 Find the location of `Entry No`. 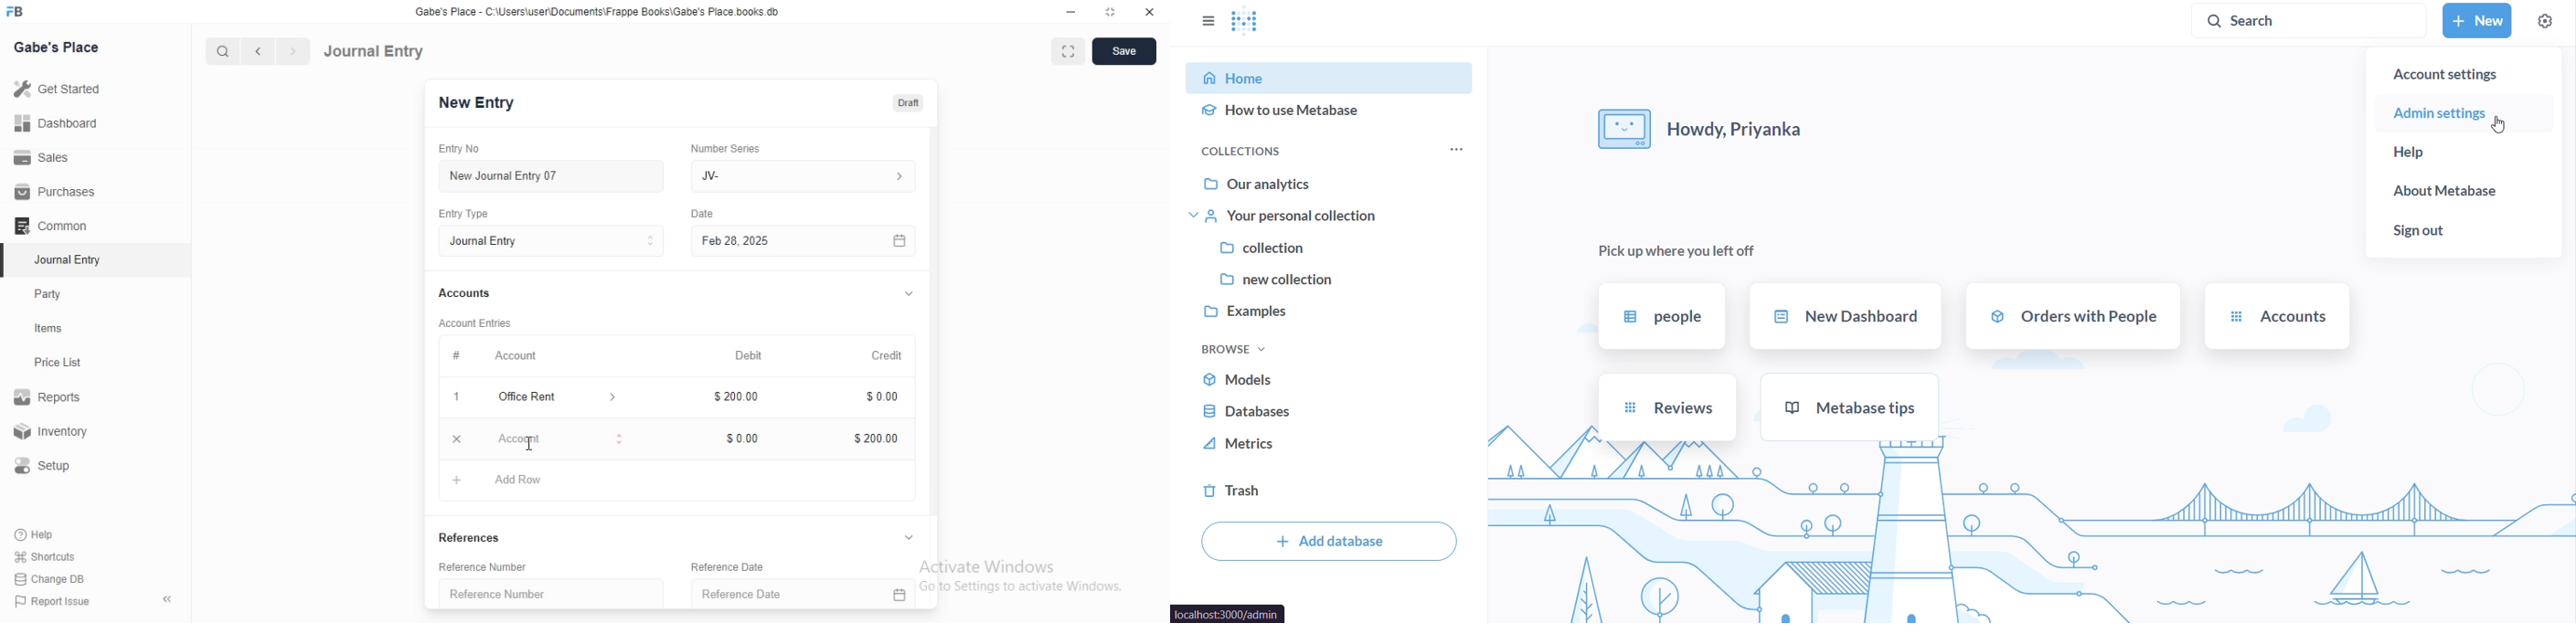

Entry No is located at coordinates (463, 149).